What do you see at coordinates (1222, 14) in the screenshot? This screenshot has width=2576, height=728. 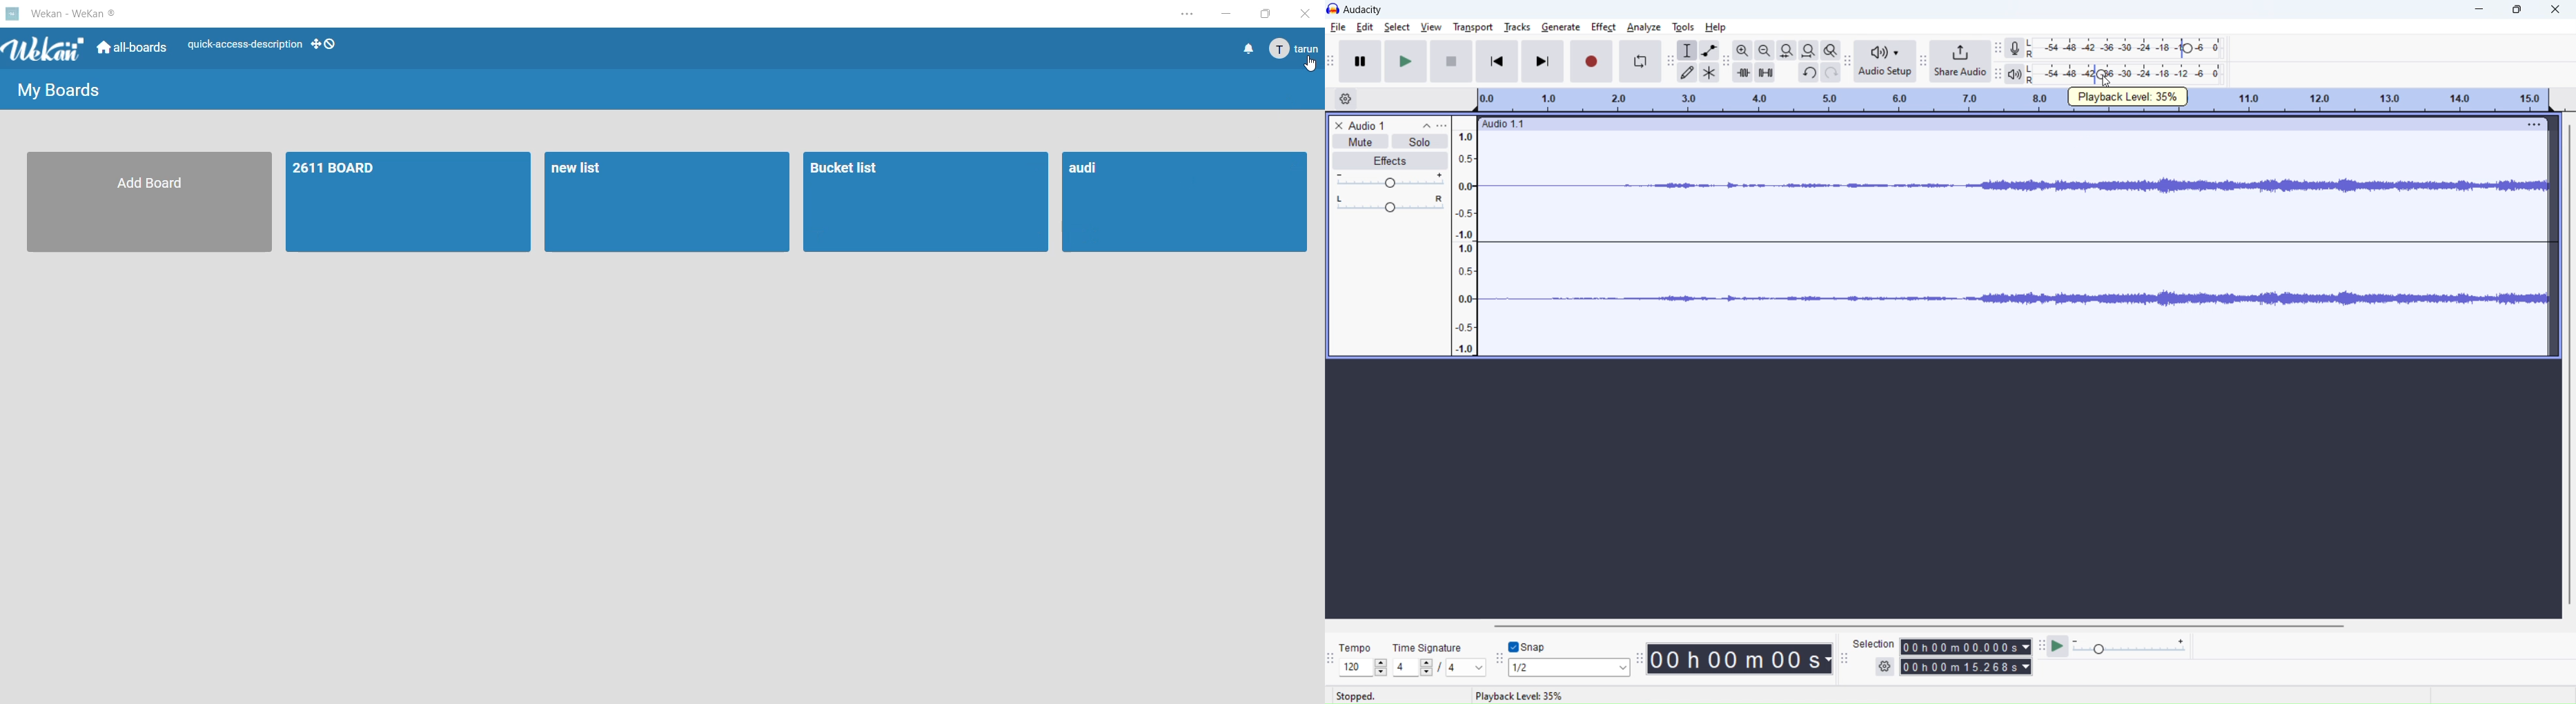 I see `minimize` at bounding box center [1222, 14].